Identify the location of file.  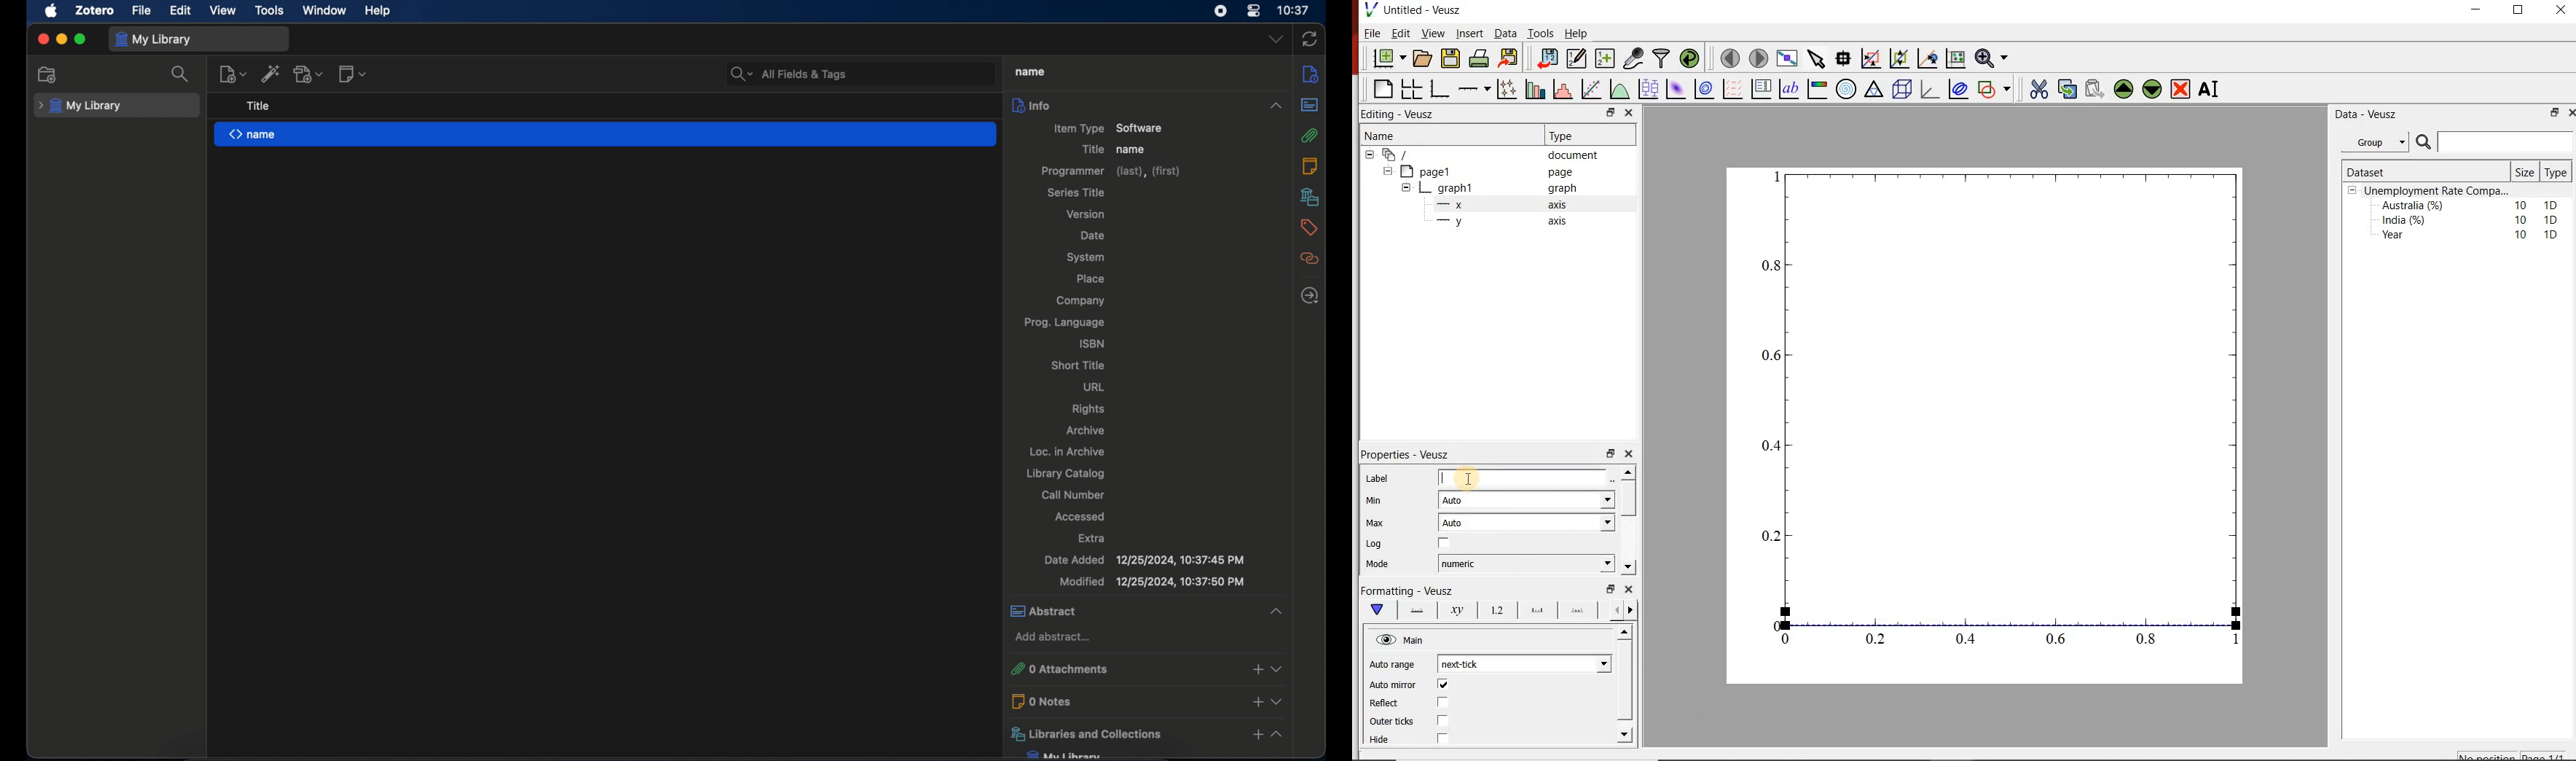
(142, 11).